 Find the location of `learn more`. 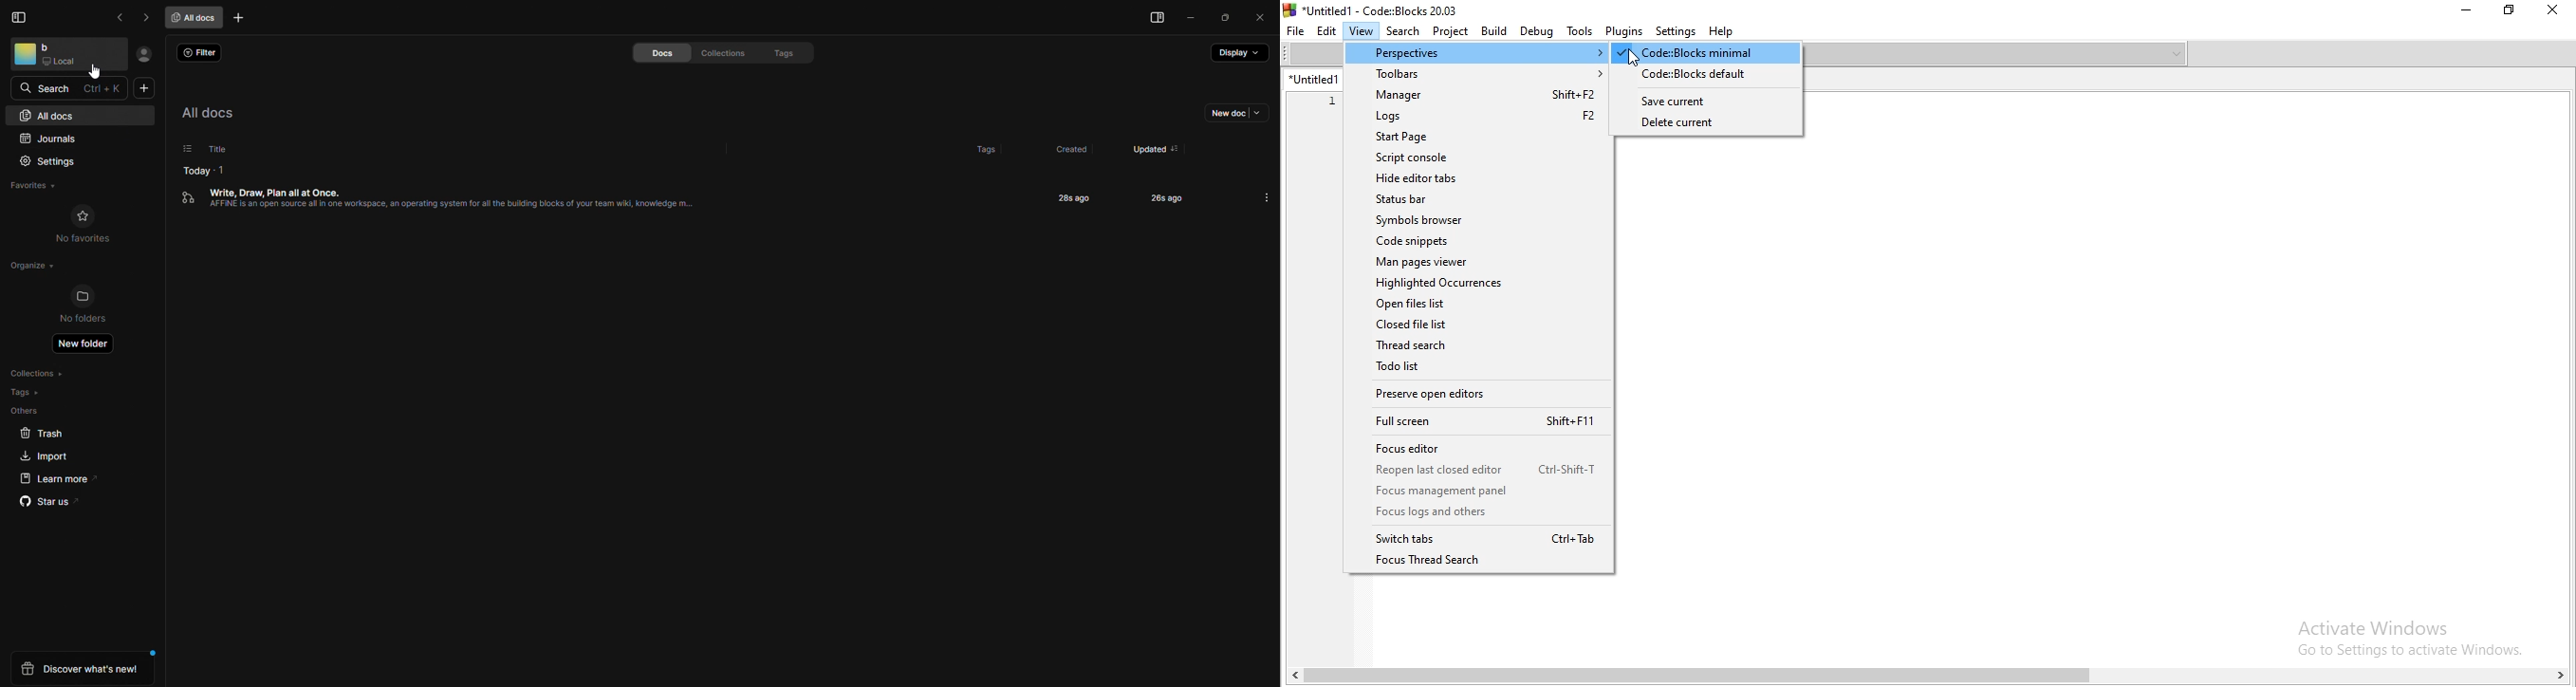

learn more is located at coordinates (54, 478).